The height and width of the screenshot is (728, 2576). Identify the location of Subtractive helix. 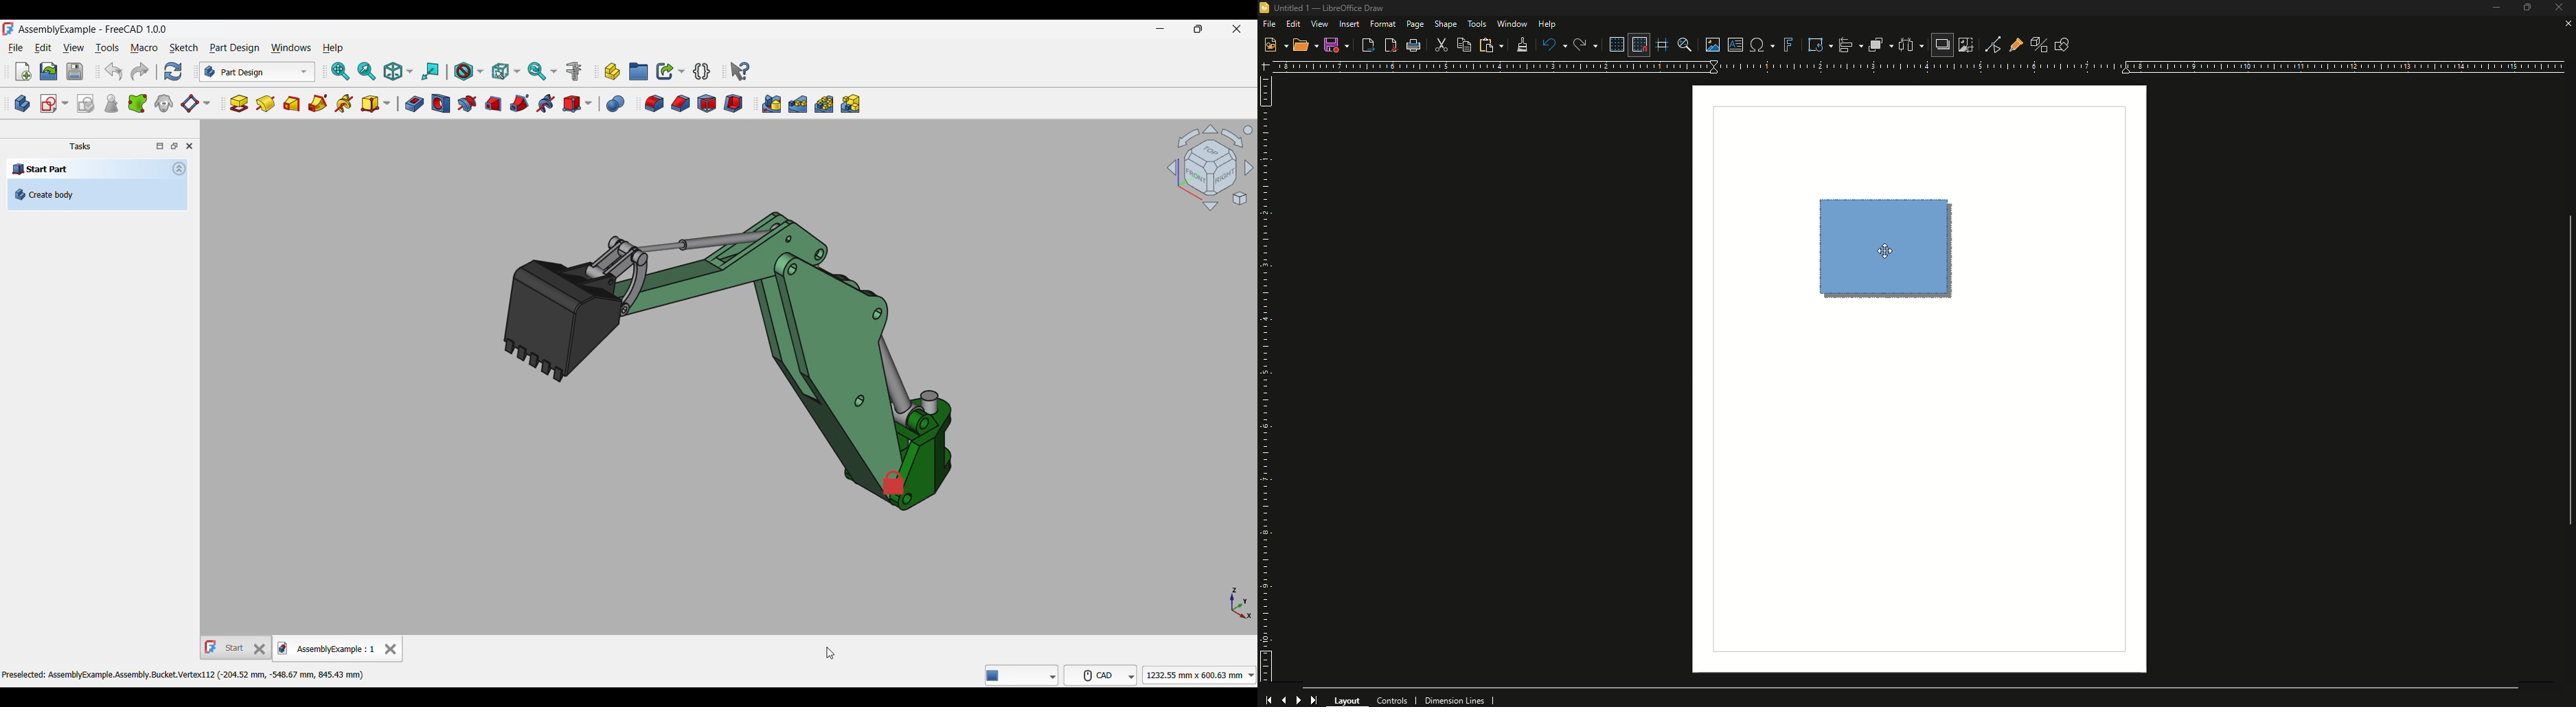
(546, 103).